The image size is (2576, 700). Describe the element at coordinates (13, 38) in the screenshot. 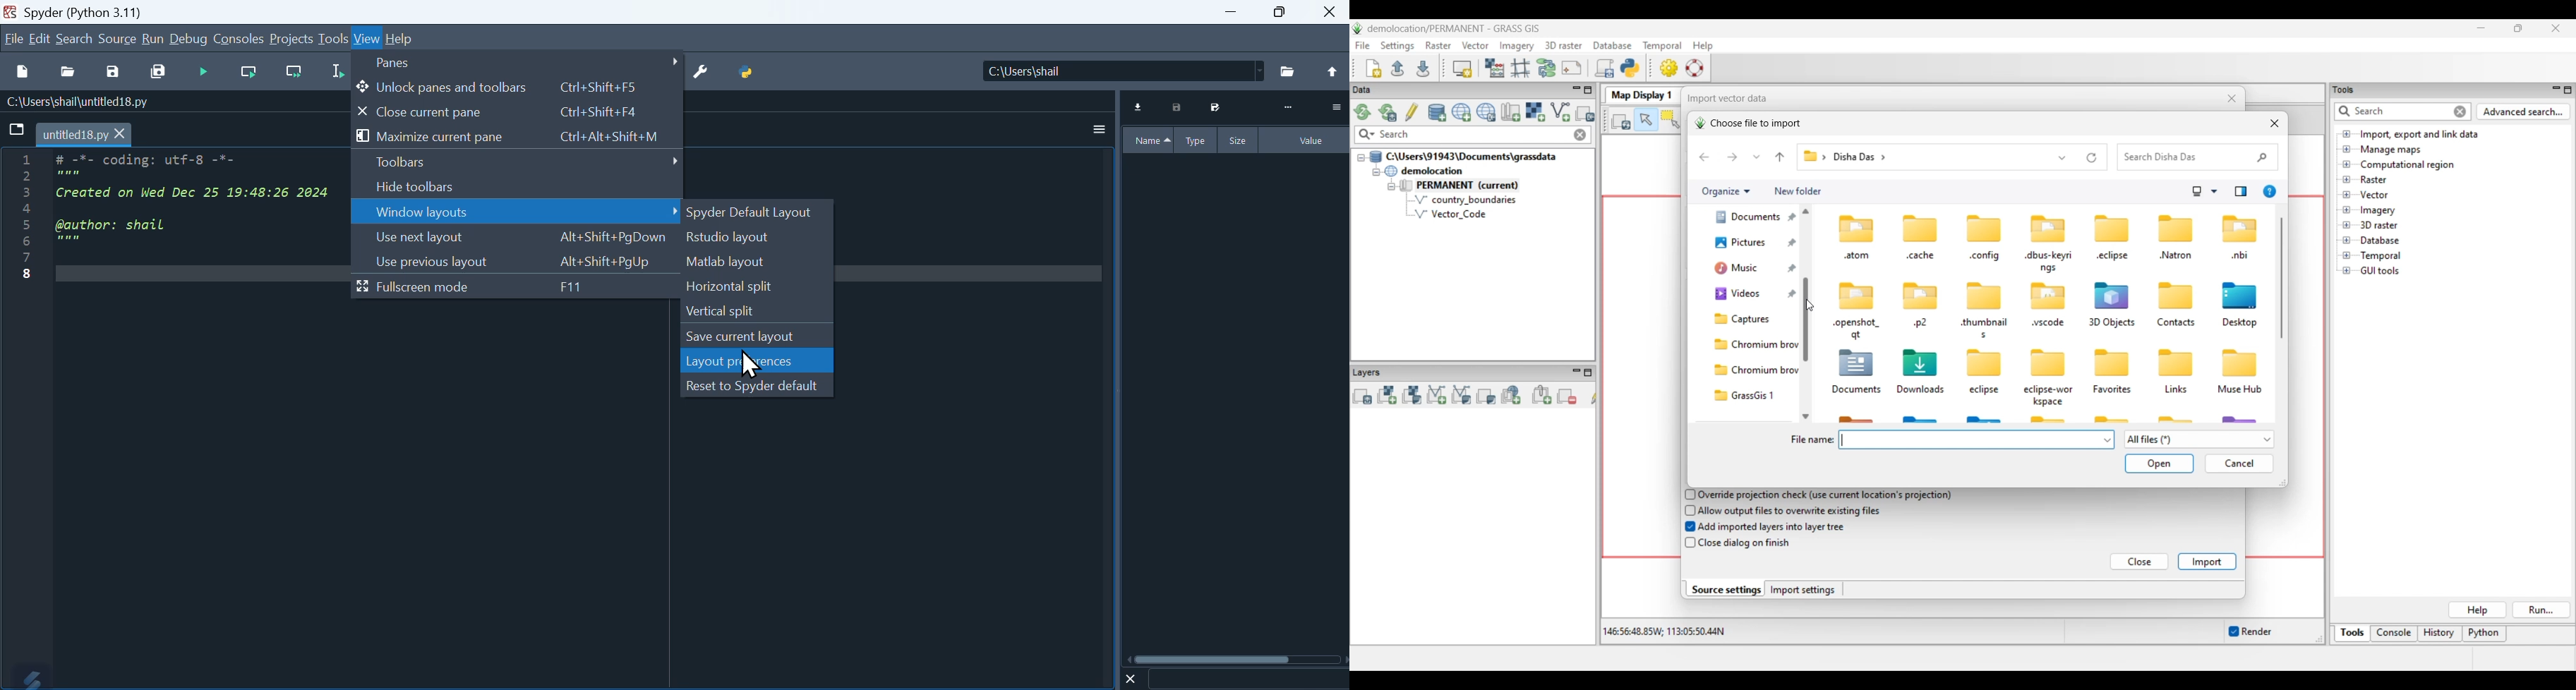

I see `File` at that location.